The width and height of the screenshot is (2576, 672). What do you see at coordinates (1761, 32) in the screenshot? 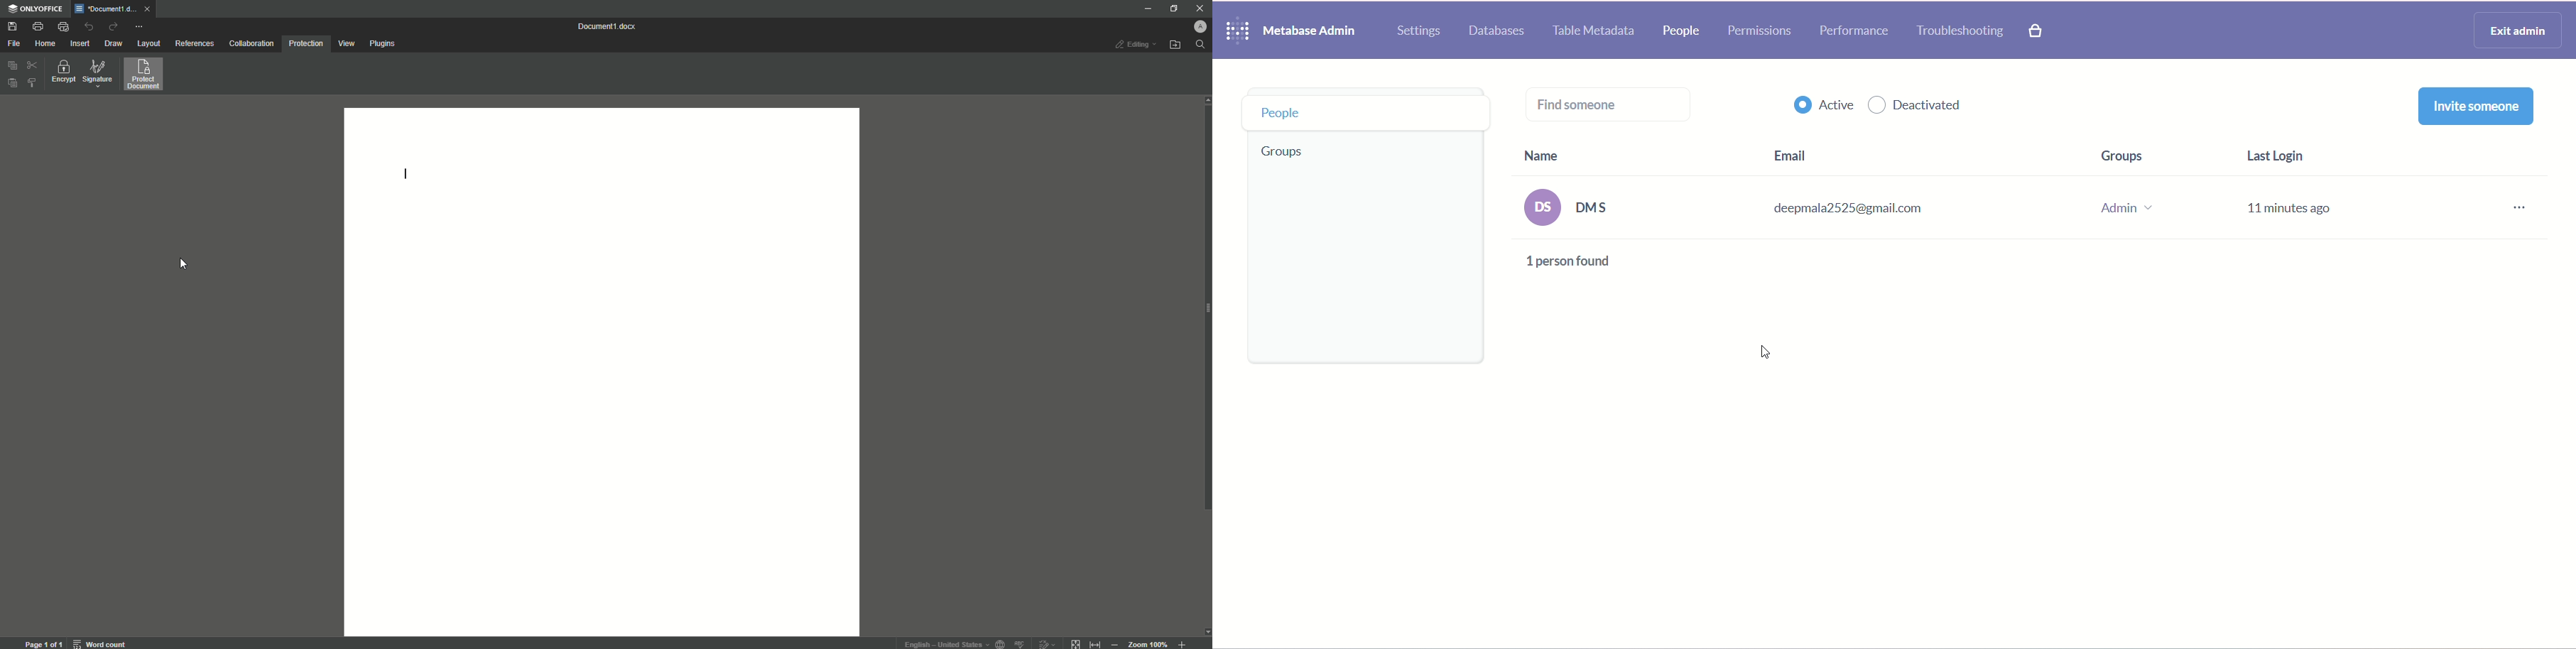
I see `permissions` at bounding box center [1761, 32].